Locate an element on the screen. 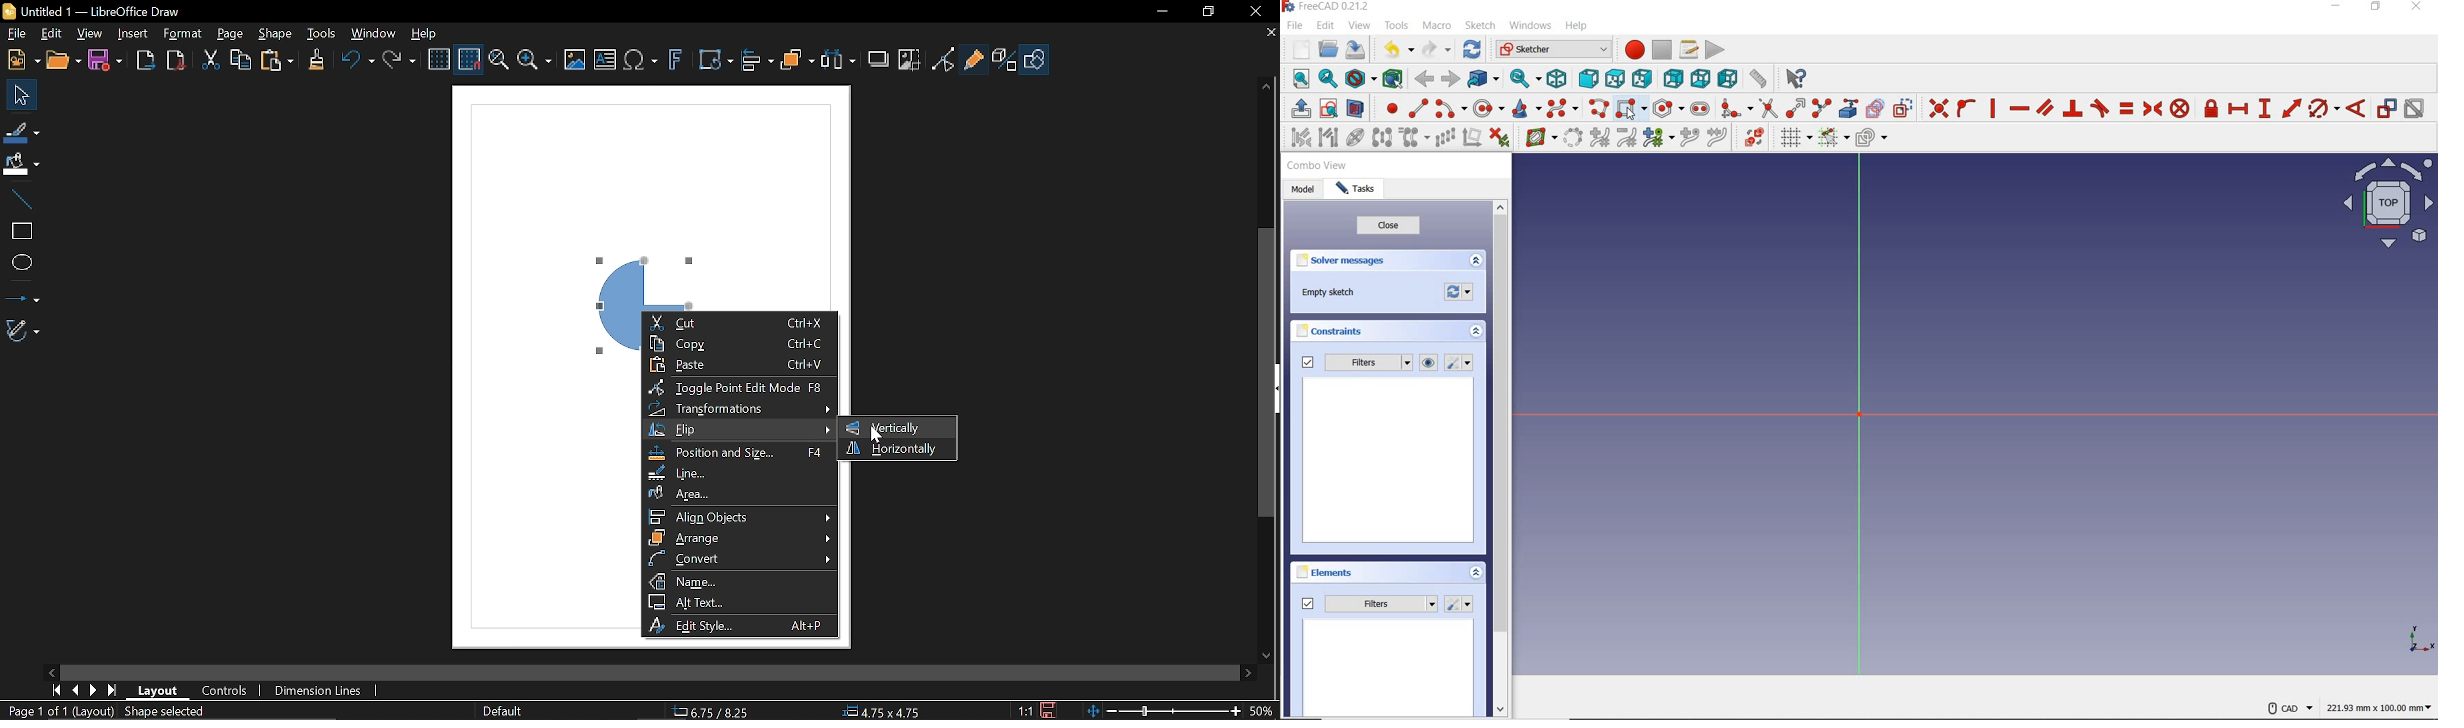  close is located at coordinates (2421, 8).